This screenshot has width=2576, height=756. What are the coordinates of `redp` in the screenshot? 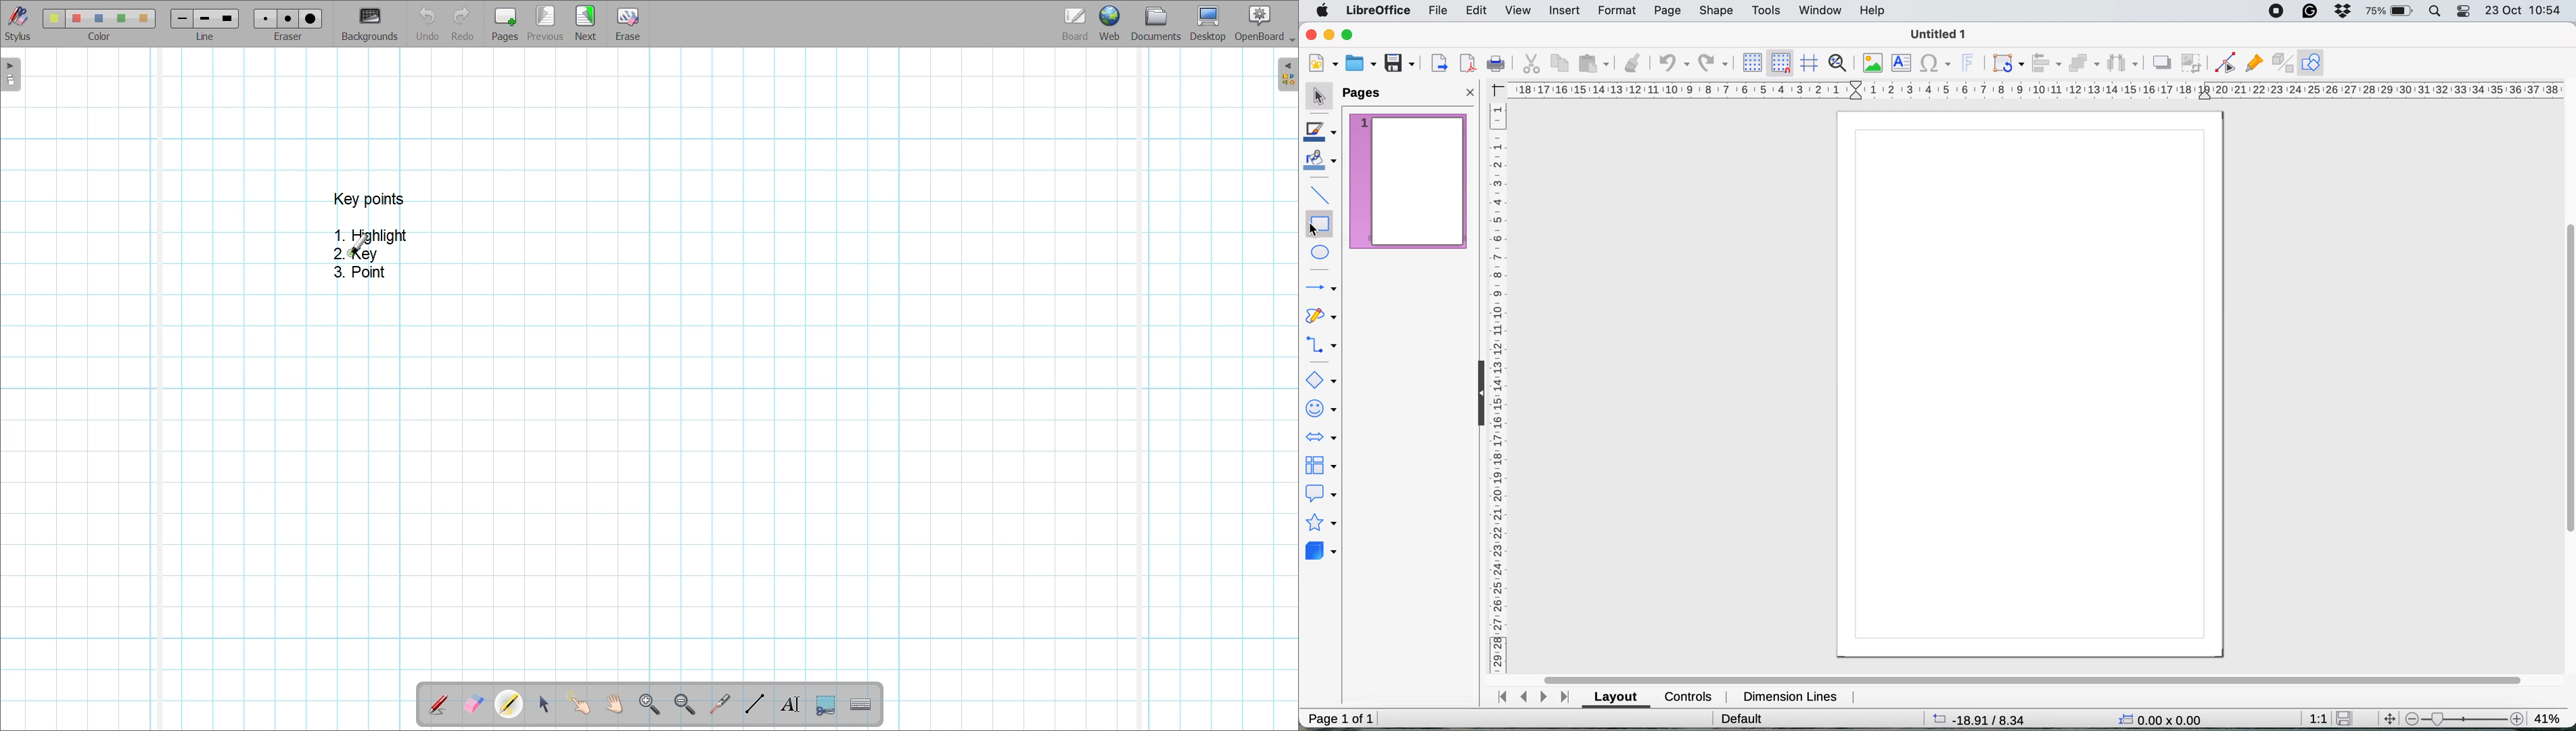 It's located at (1710, 64).